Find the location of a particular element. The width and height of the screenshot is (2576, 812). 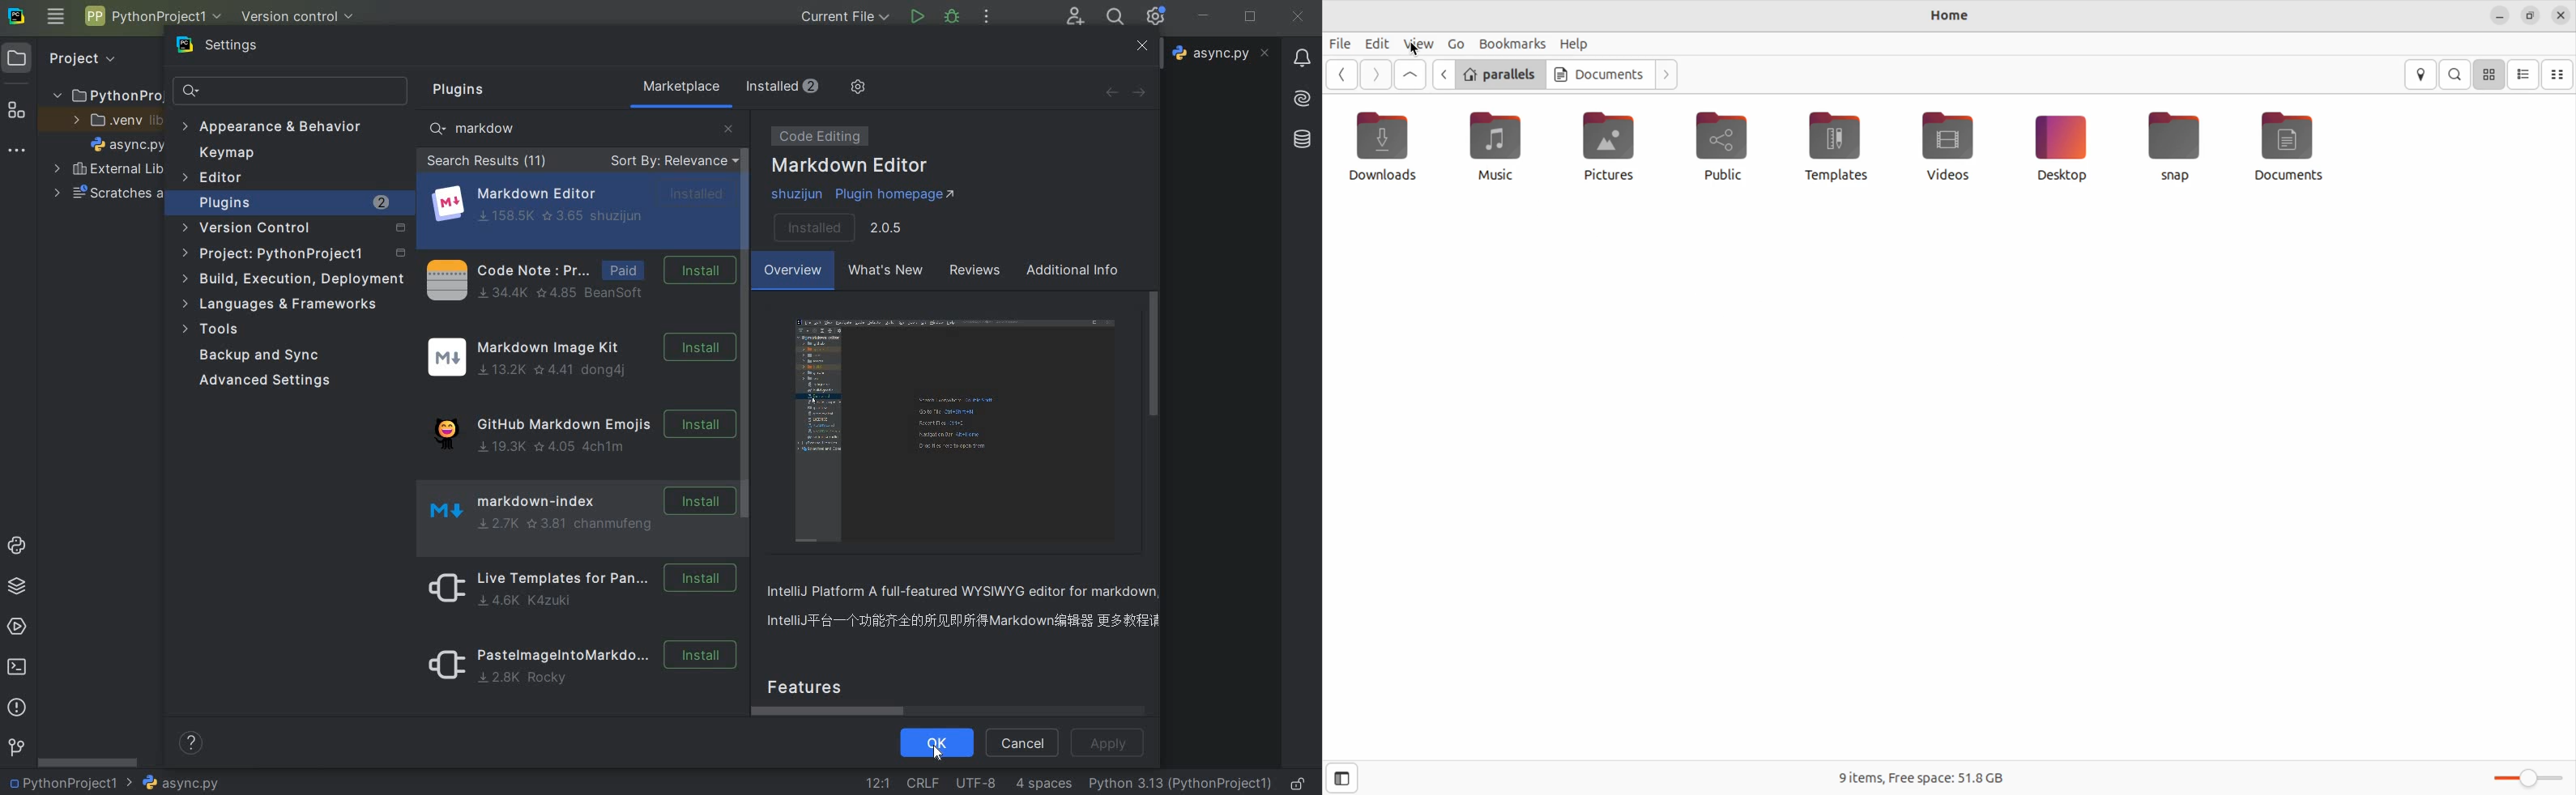

installed is located at coordinates (838, 226).